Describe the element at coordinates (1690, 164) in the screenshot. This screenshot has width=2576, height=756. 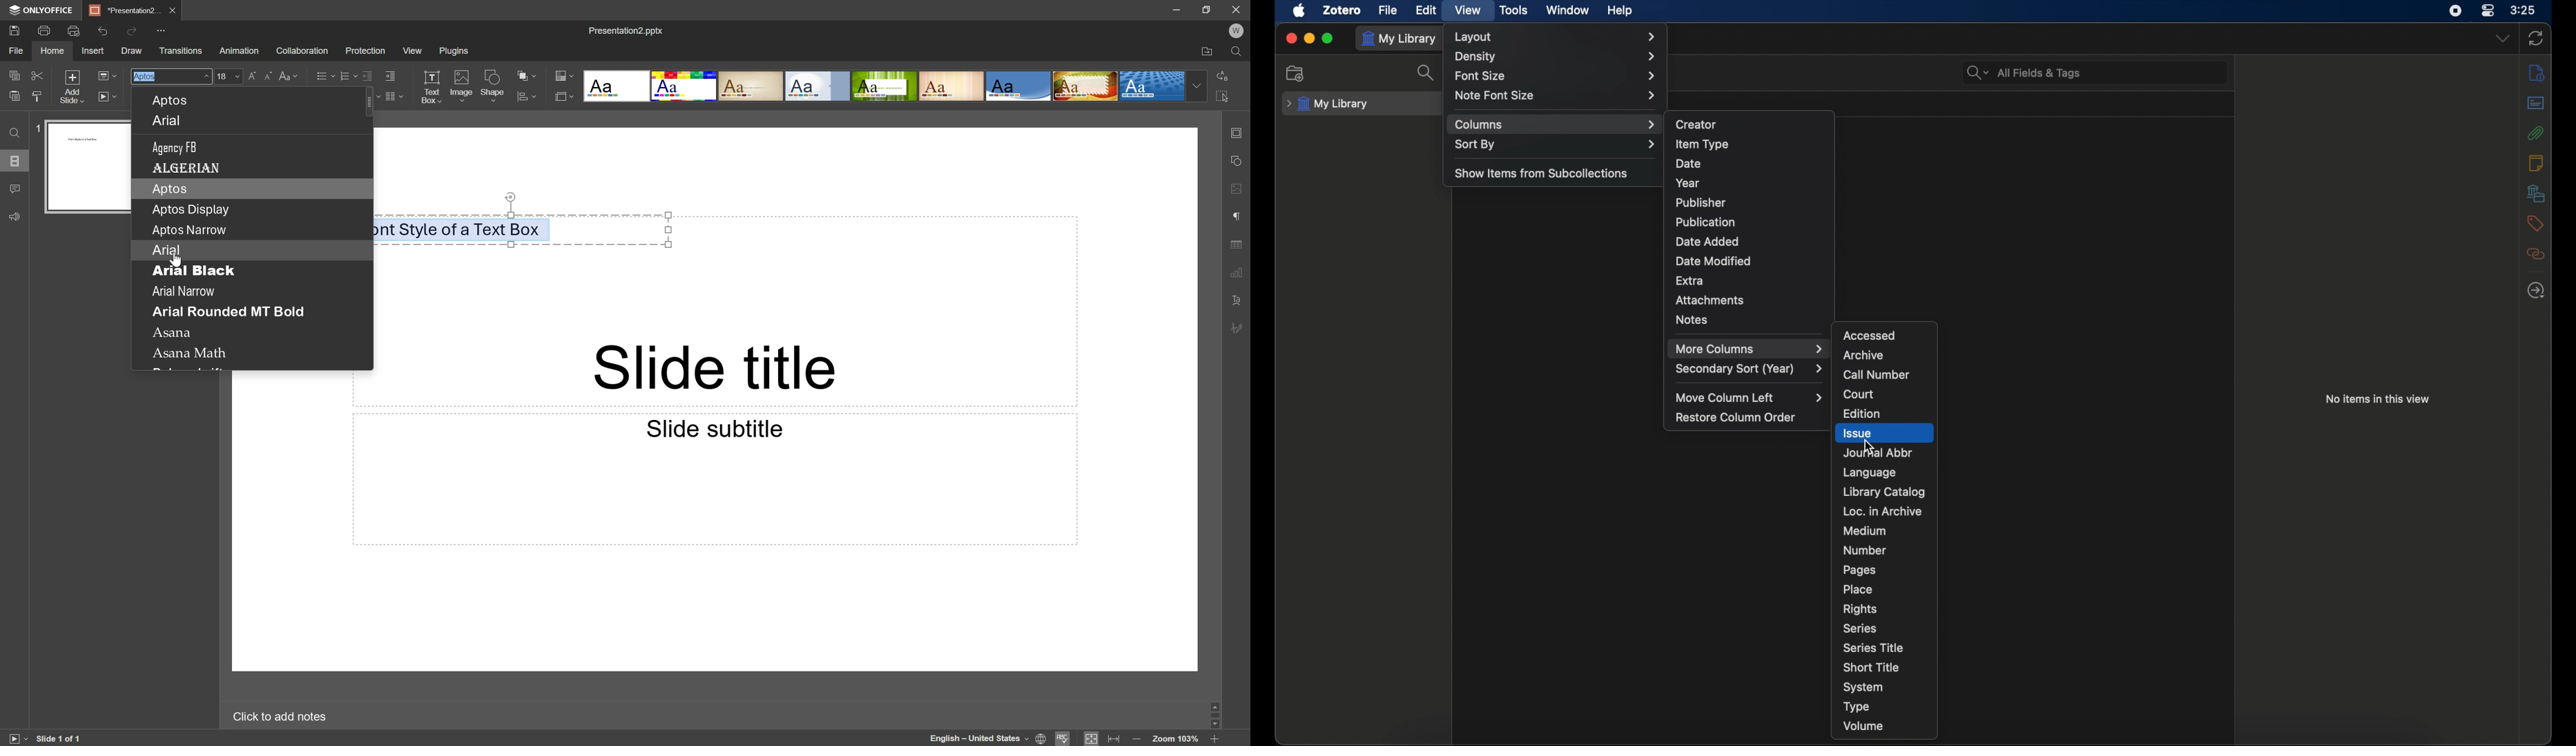
I see `date` at that location.